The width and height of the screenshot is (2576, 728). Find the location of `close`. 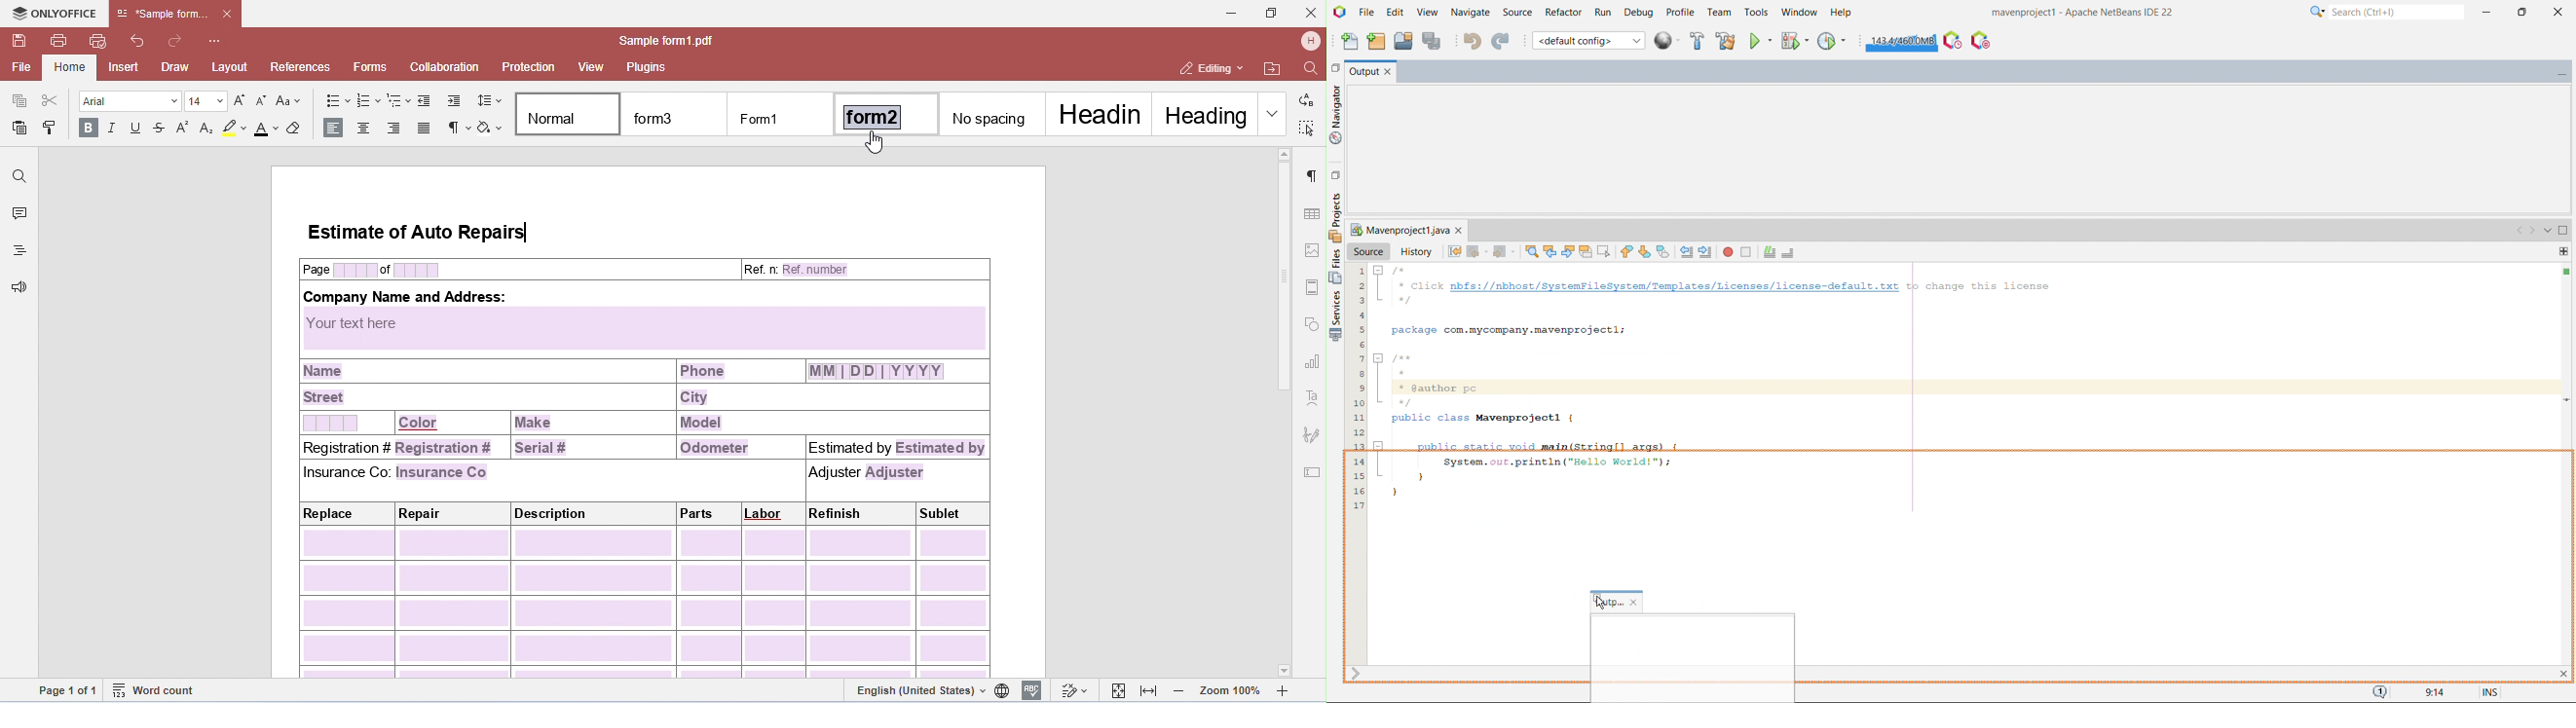

close is located at coordinates (2563, 673).